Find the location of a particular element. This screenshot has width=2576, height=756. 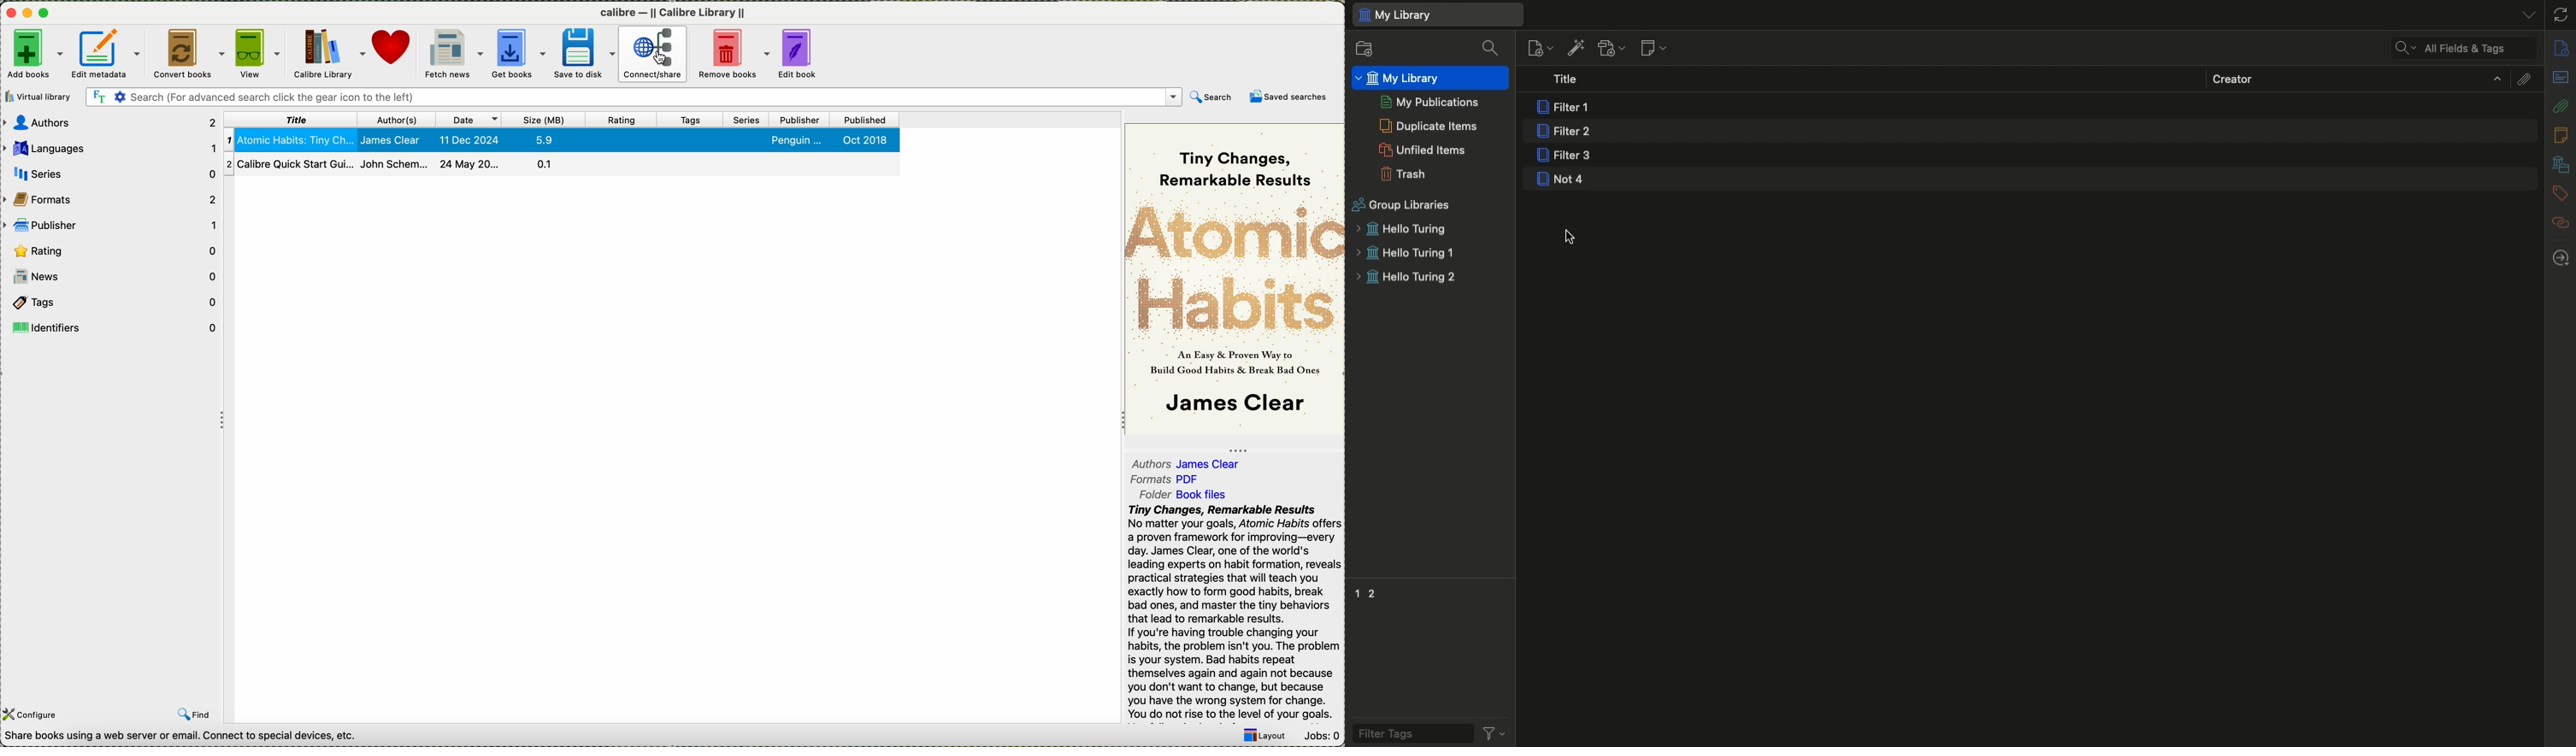

Title is located at coordinates (1571, 80).